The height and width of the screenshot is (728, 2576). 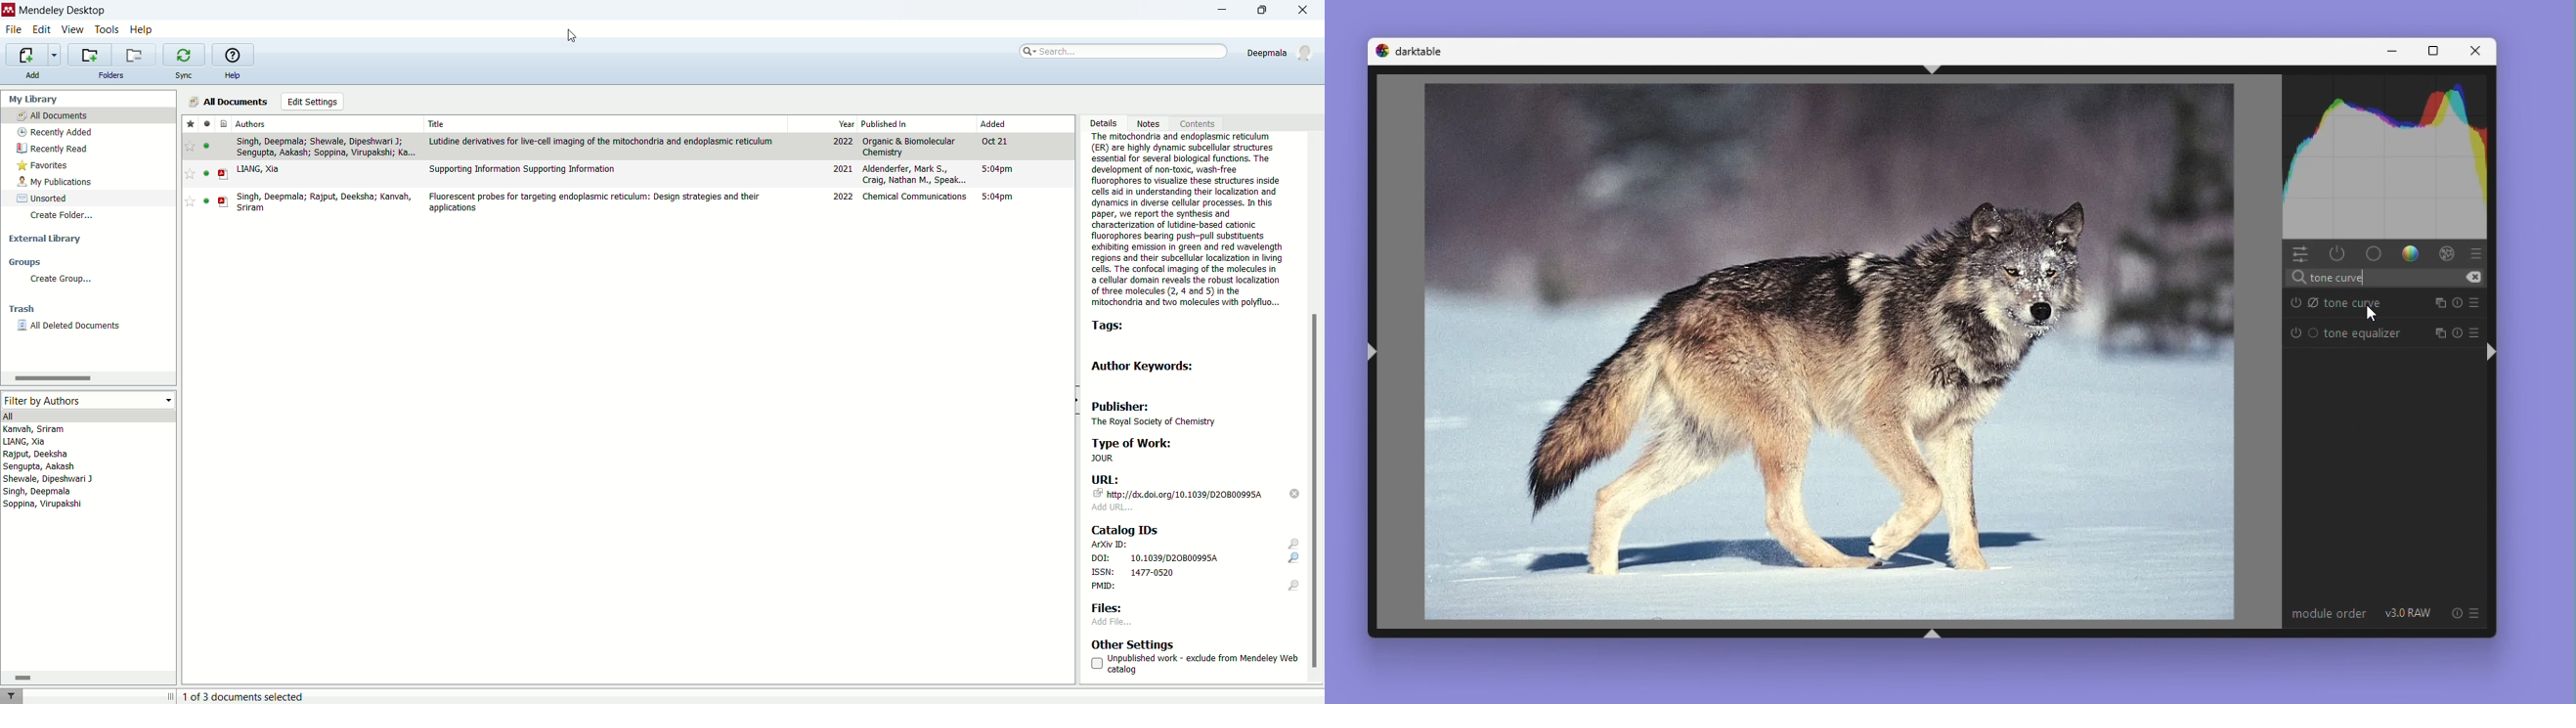 I want to click on unpublished work - exclude from mendeley web catalog, so click(x=1195, y=664).